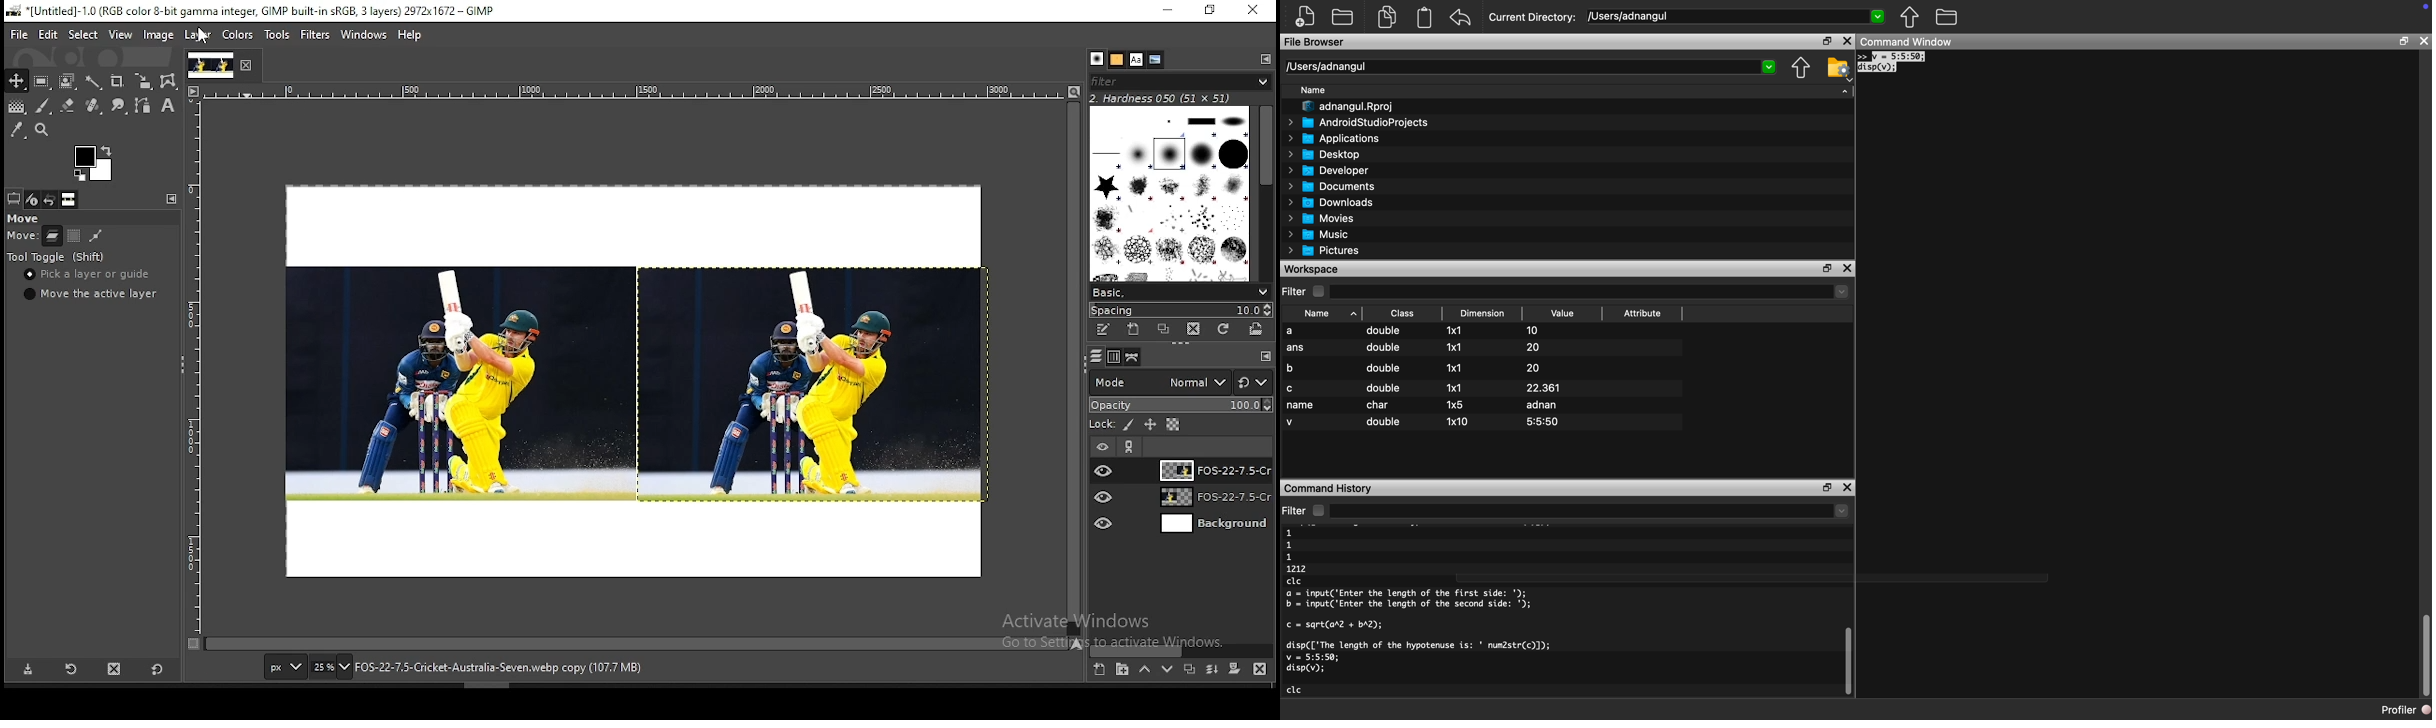 This screenshot has width=2436, height=728. I want to click on delete tool preset, so click(116, 668).